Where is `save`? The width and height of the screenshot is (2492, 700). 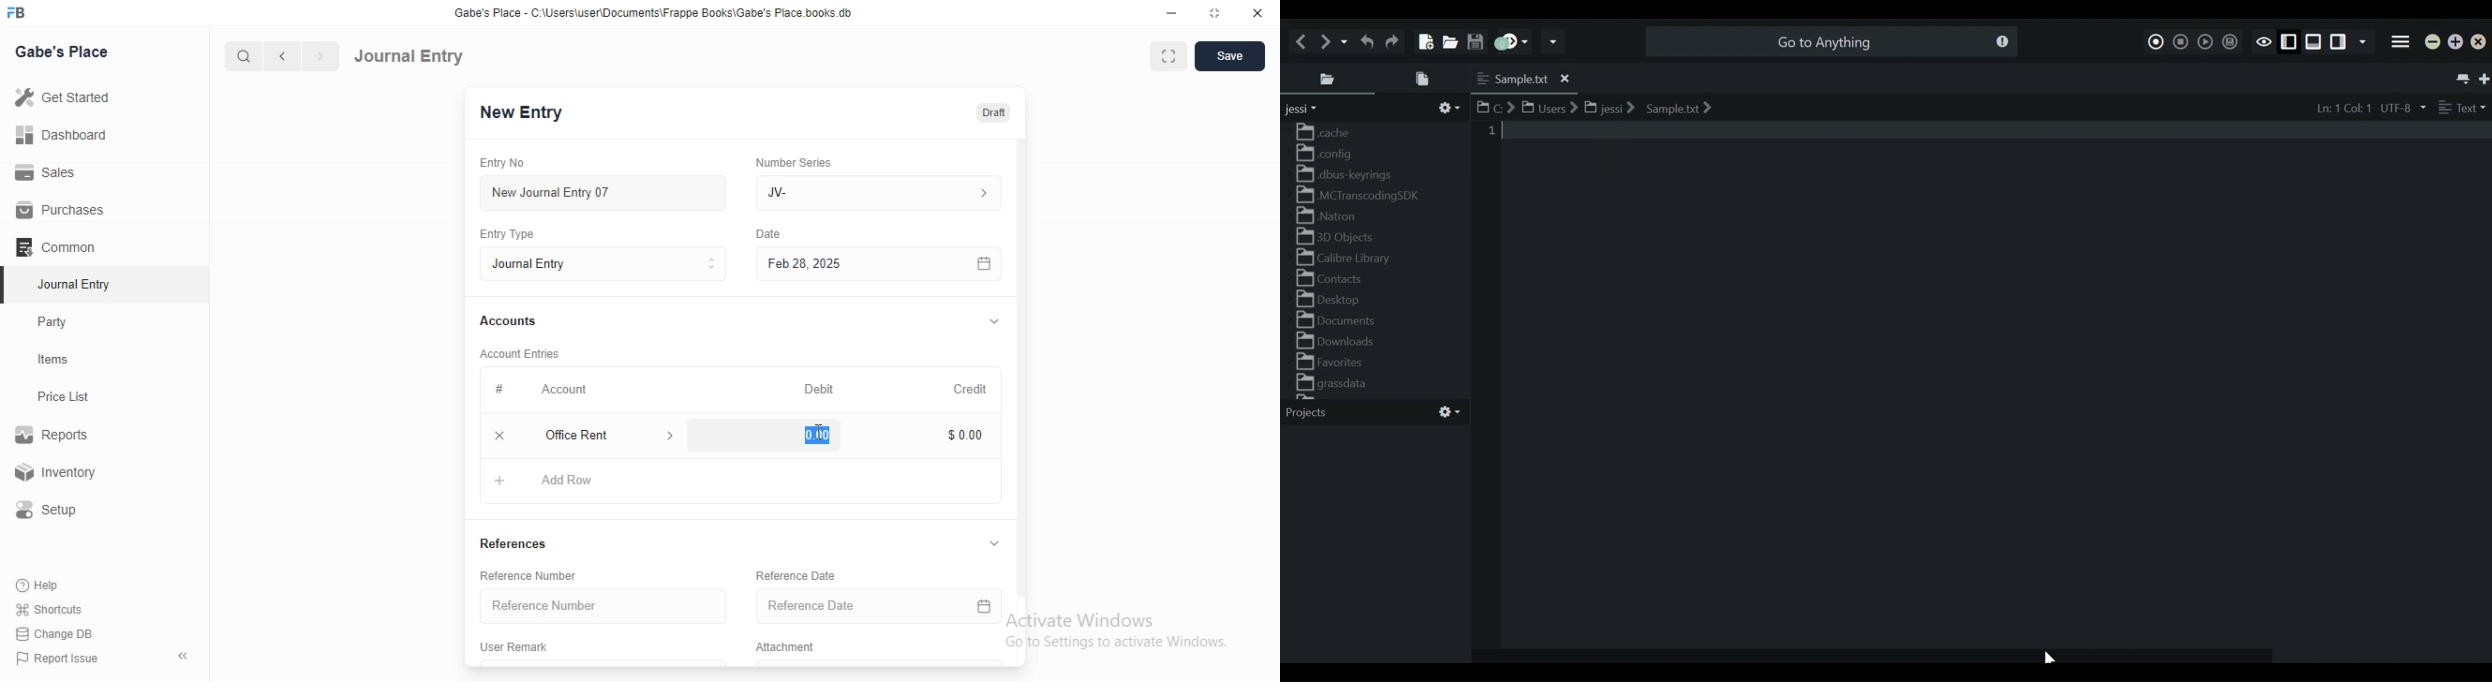 save is located at coordinates (1231, 56).